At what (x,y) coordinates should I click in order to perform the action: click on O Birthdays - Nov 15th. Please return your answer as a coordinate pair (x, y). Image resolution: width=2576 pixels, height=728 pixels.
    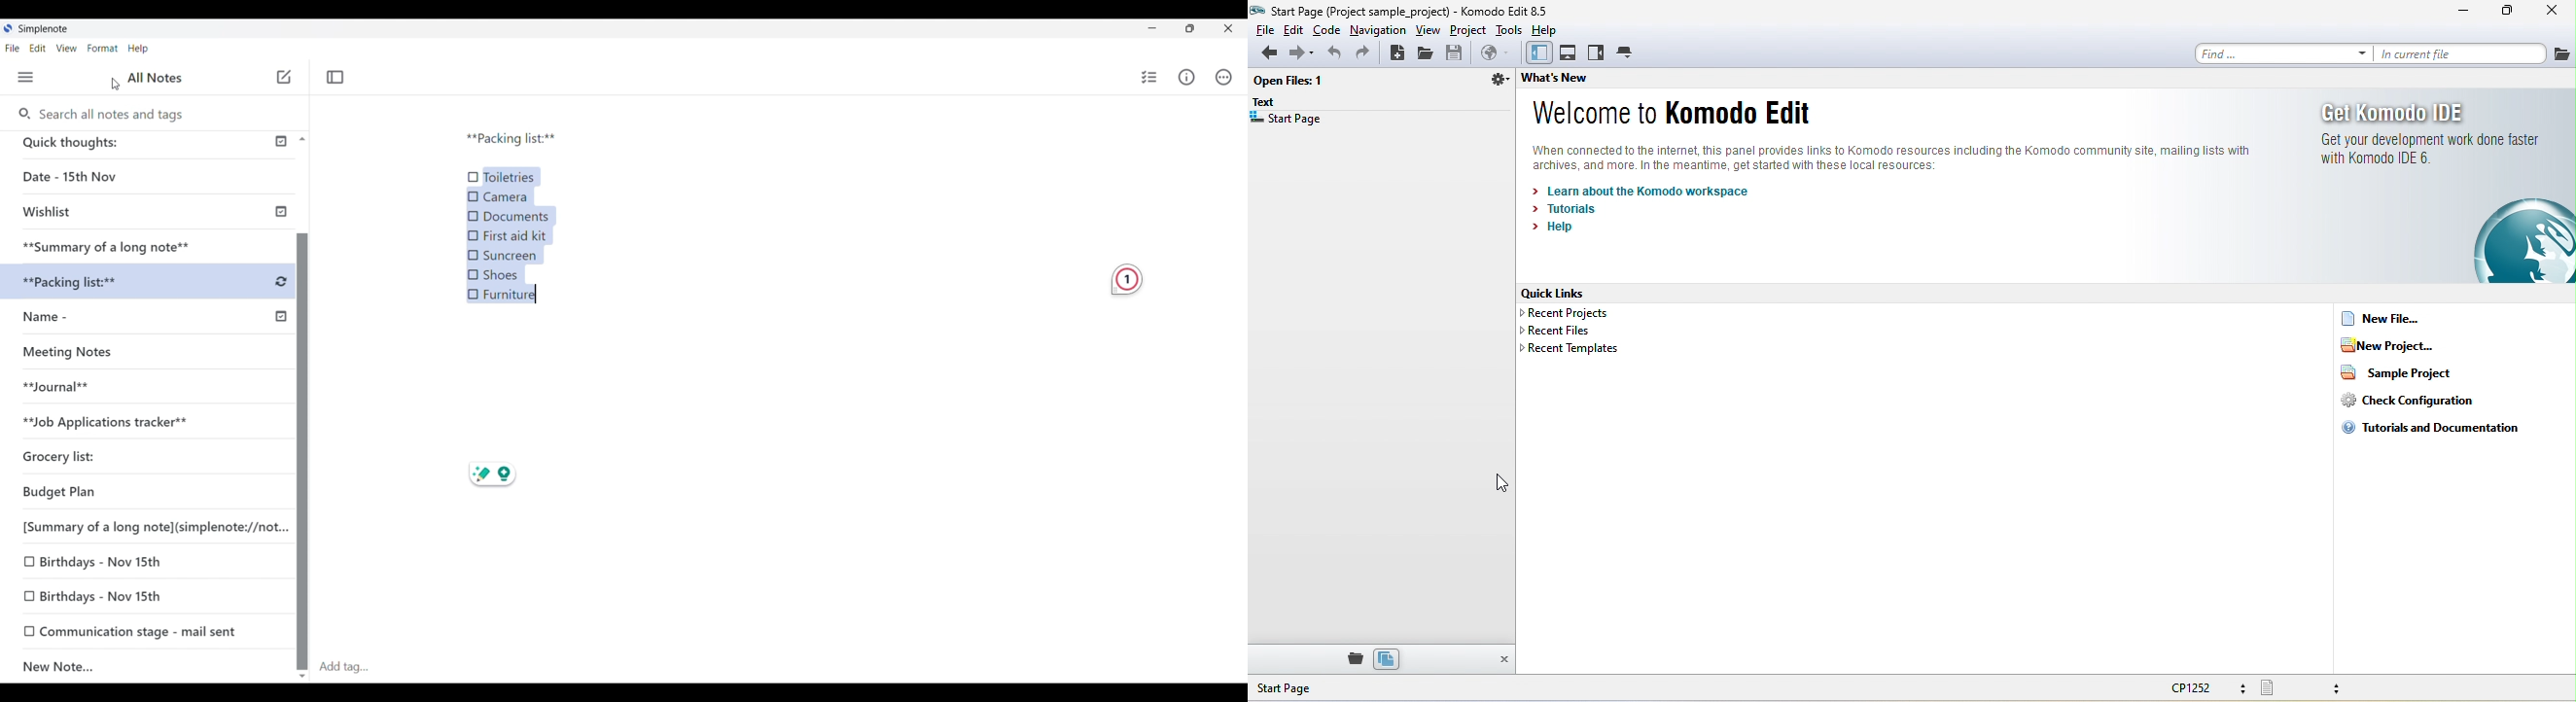
    Looking at the image, I should click on (99, 560).